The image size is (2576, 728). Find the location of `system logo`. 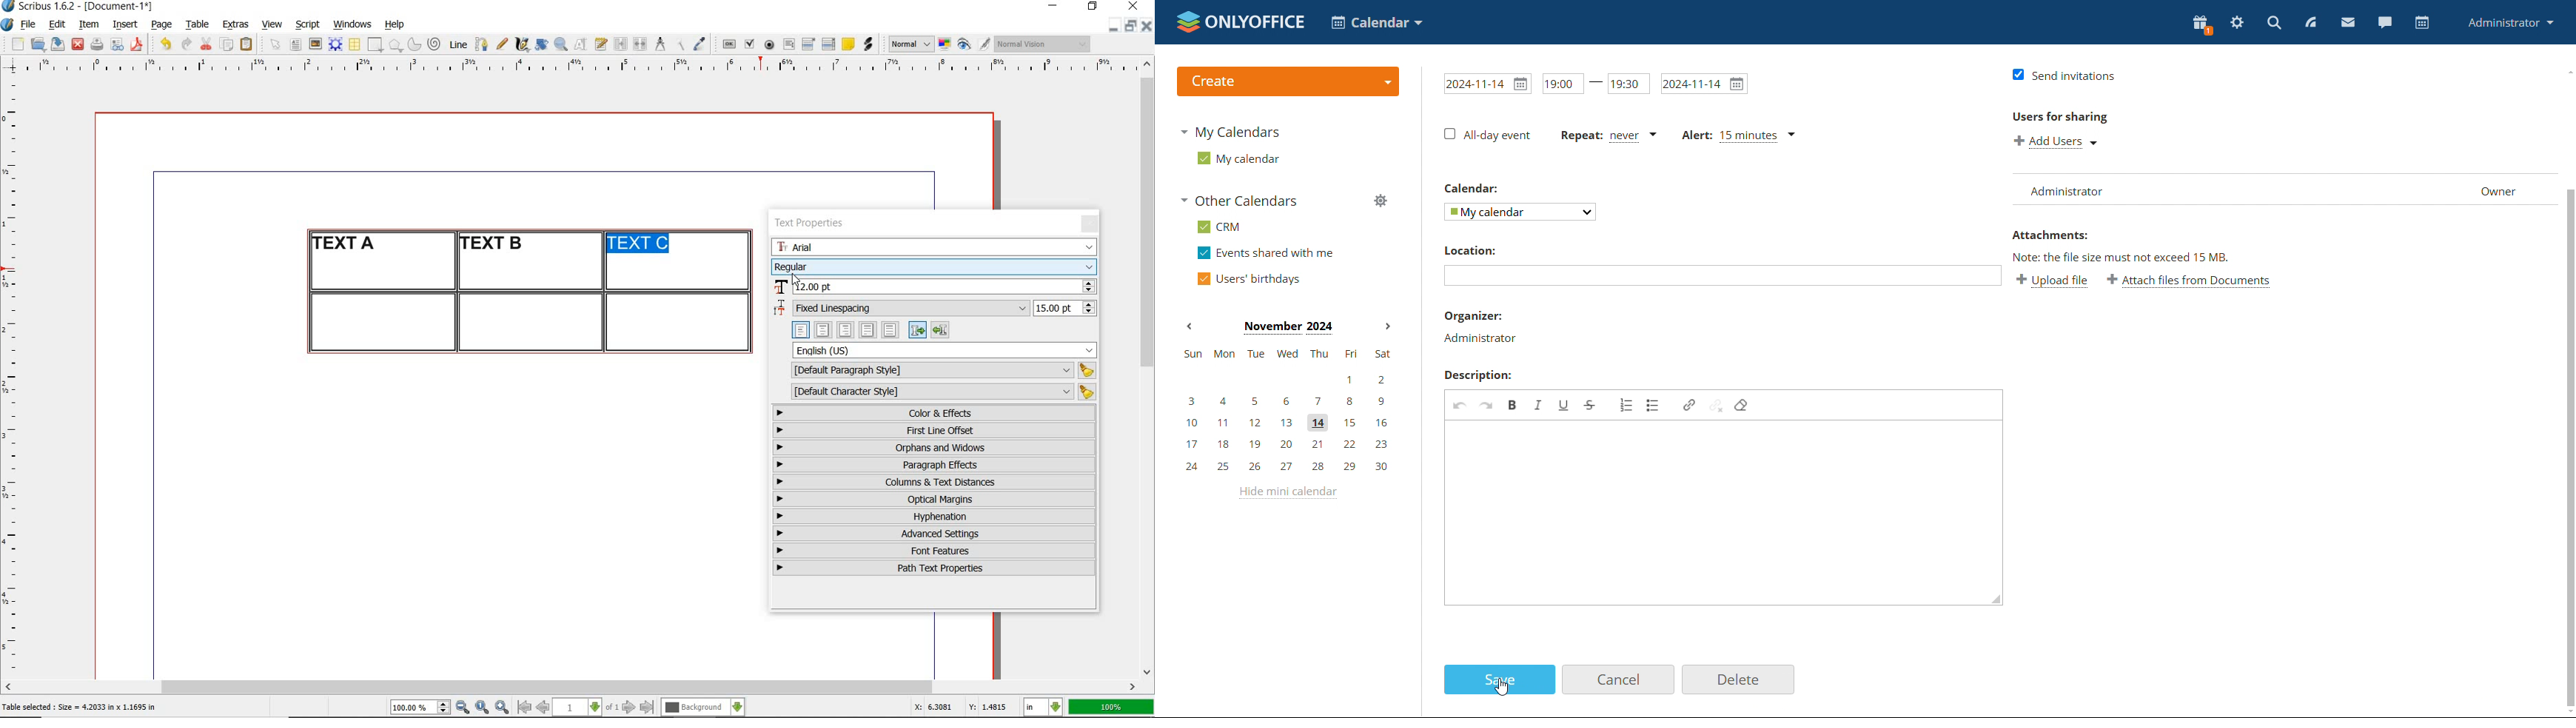

system logo is located at coordinates (8, 25).